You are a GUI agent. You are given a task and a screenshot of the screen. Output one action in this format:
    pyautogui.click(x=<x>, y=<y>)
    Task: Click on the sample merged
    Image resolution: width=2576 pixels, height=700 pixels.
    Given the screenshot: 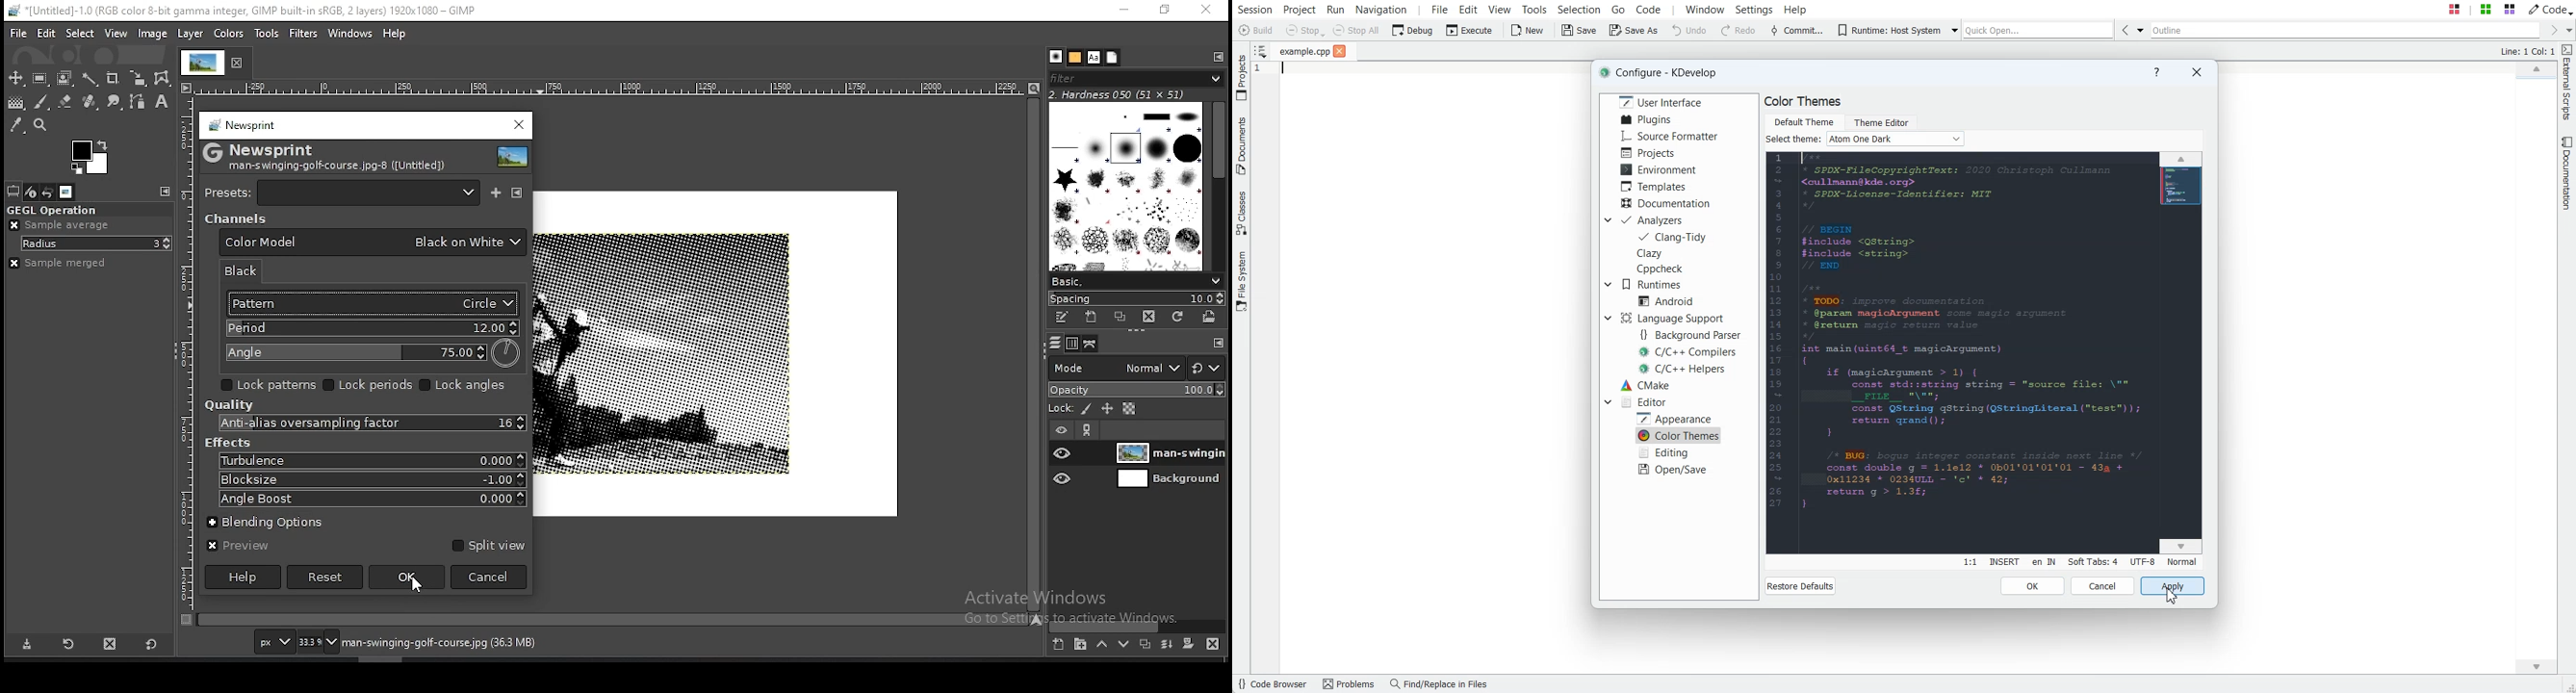 What is the action you would take?
    pyautogui.click(x=76, y=265)
    